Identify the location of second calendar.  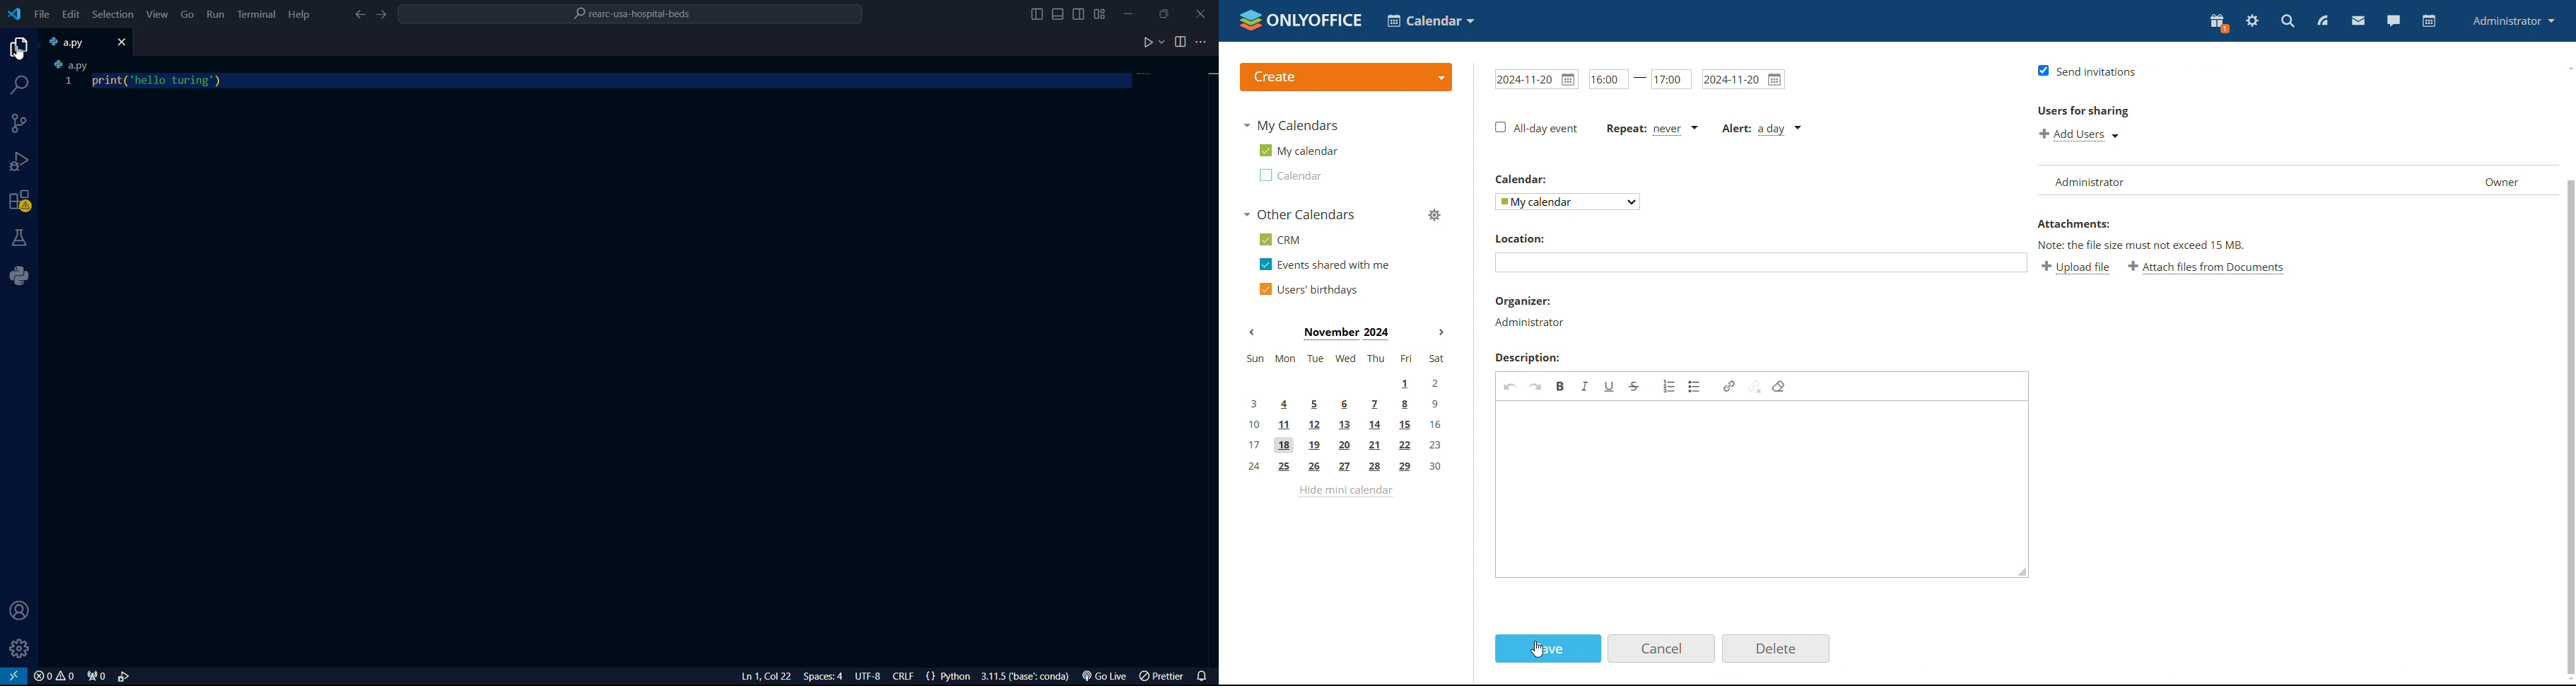
(1289, 175).